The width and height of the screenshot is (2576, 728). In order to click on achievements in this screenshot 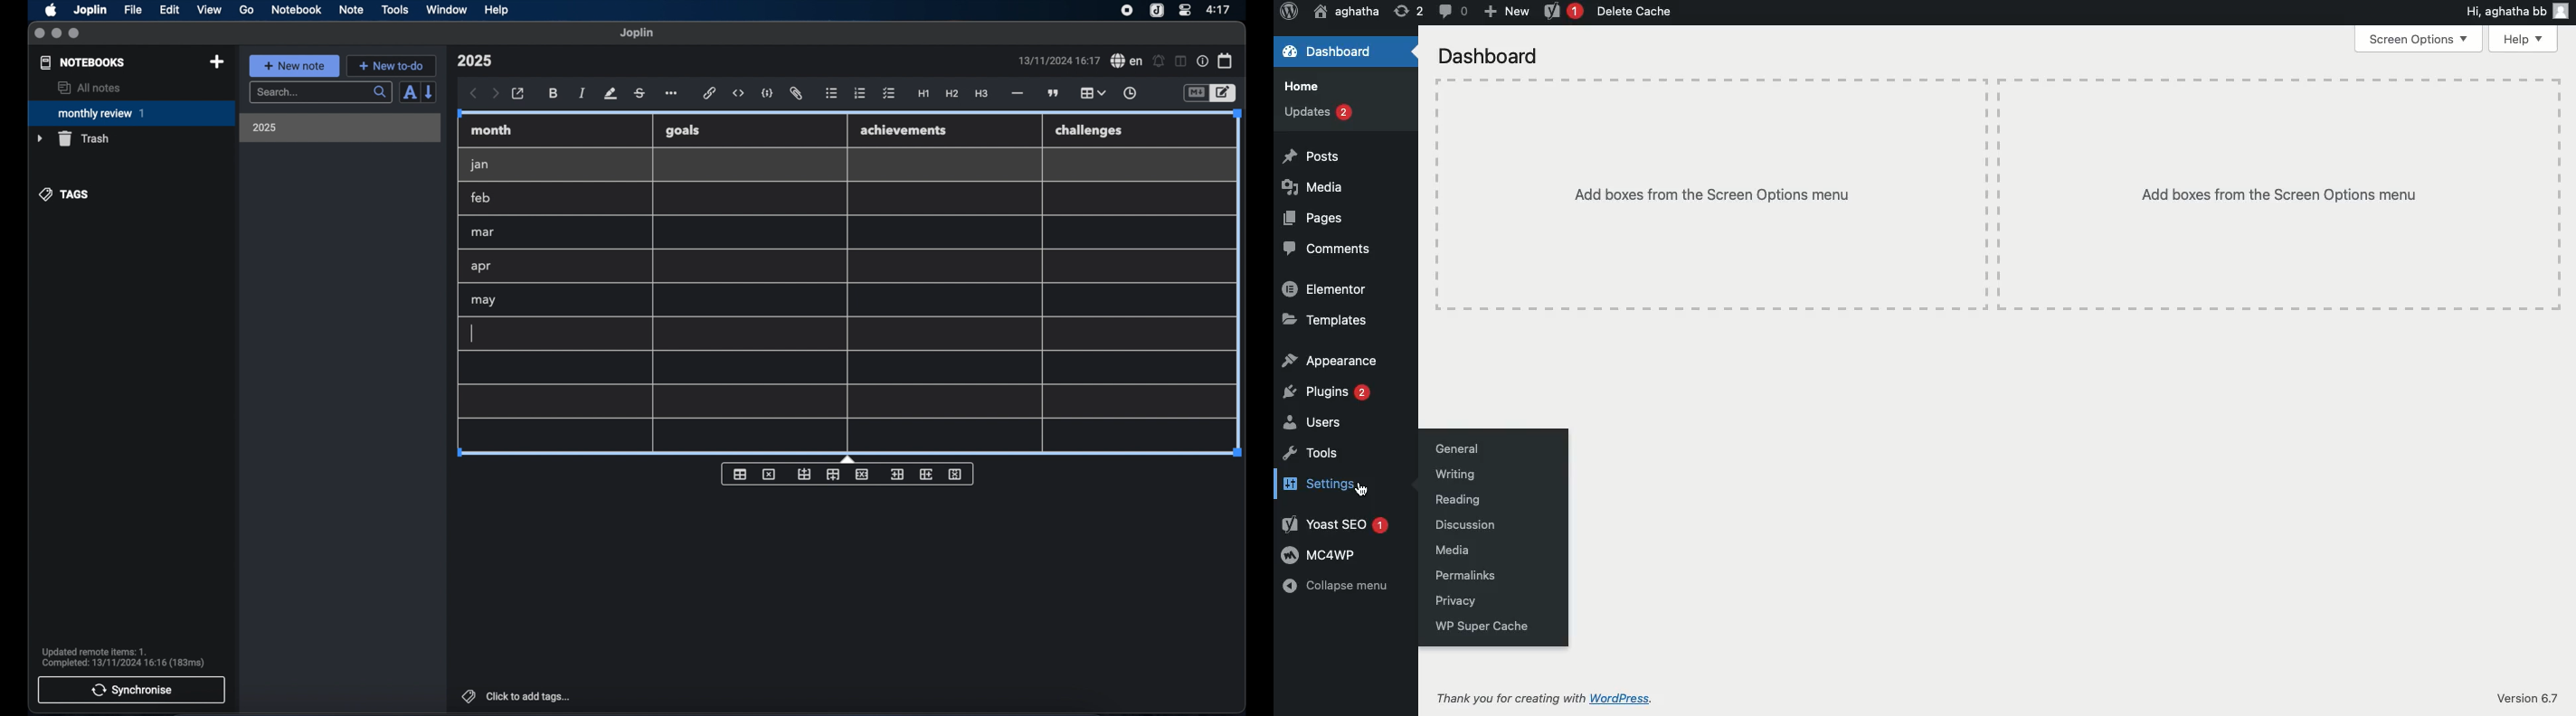, I will do `click(904, 131)`.